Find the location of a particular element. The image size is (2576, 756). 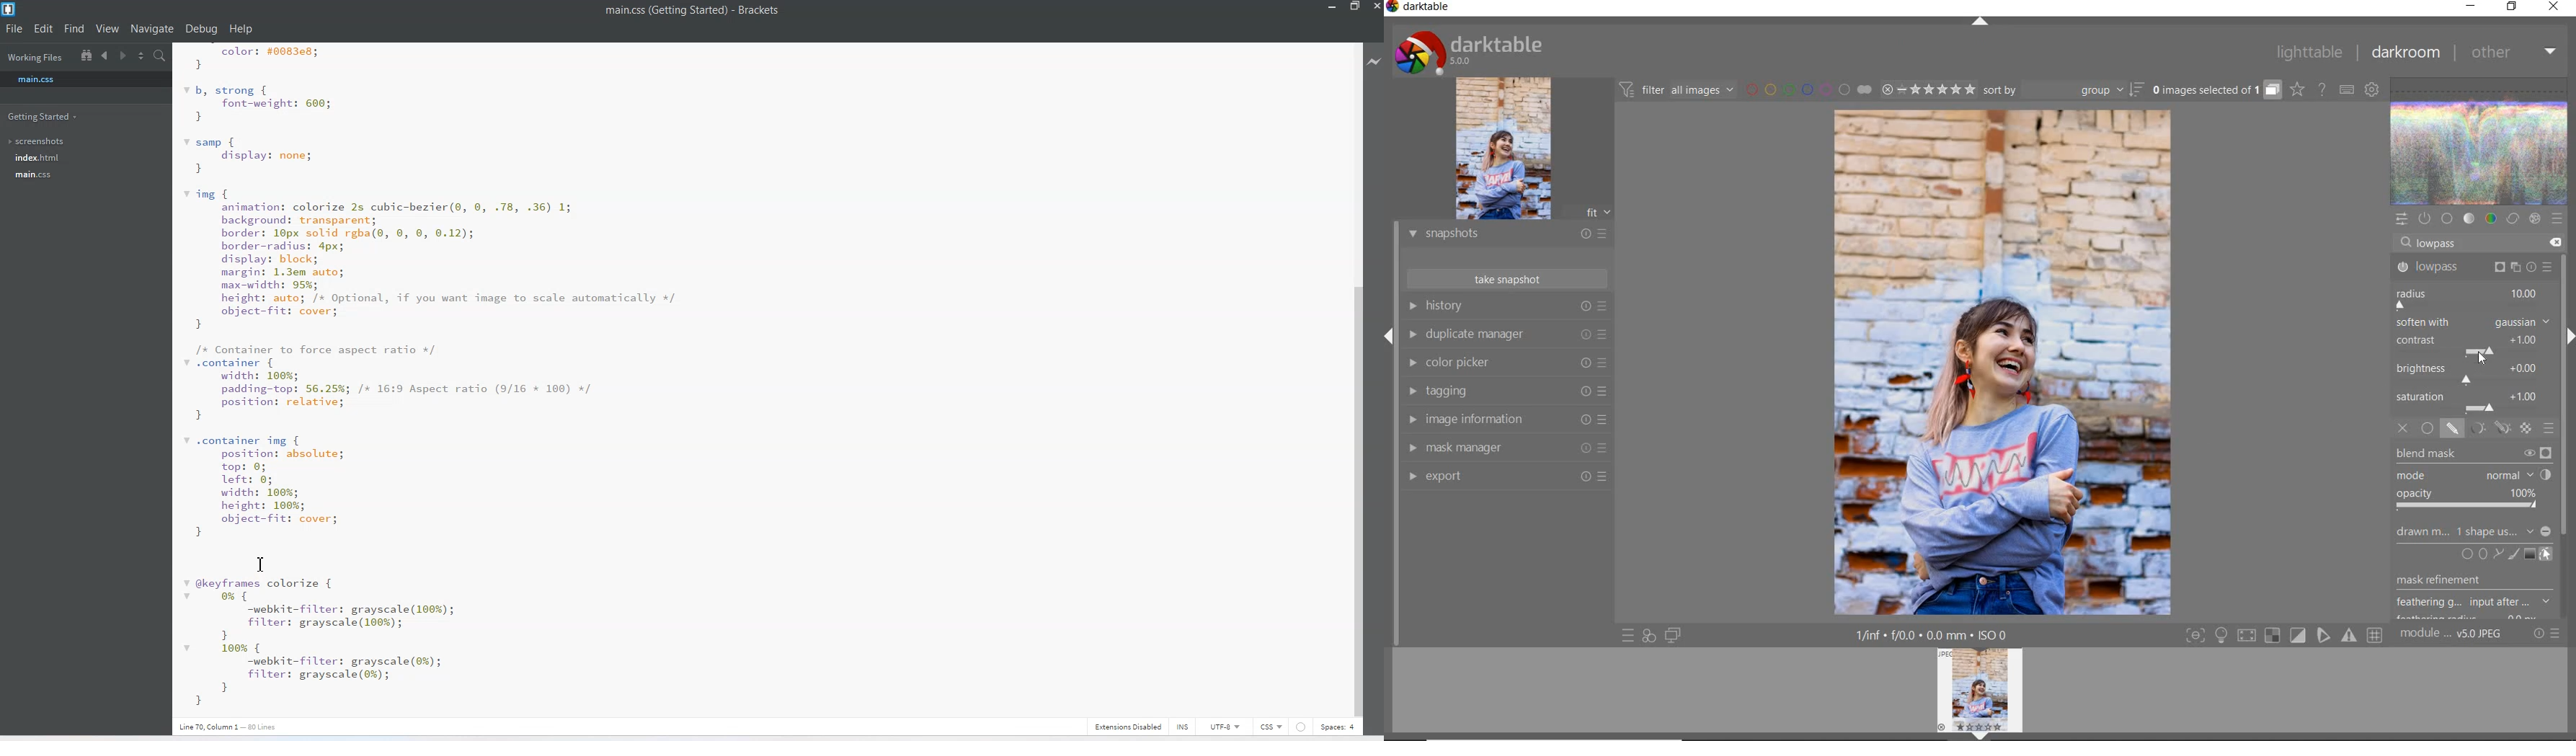

show global preferences is located at coordinates (2372, 91).